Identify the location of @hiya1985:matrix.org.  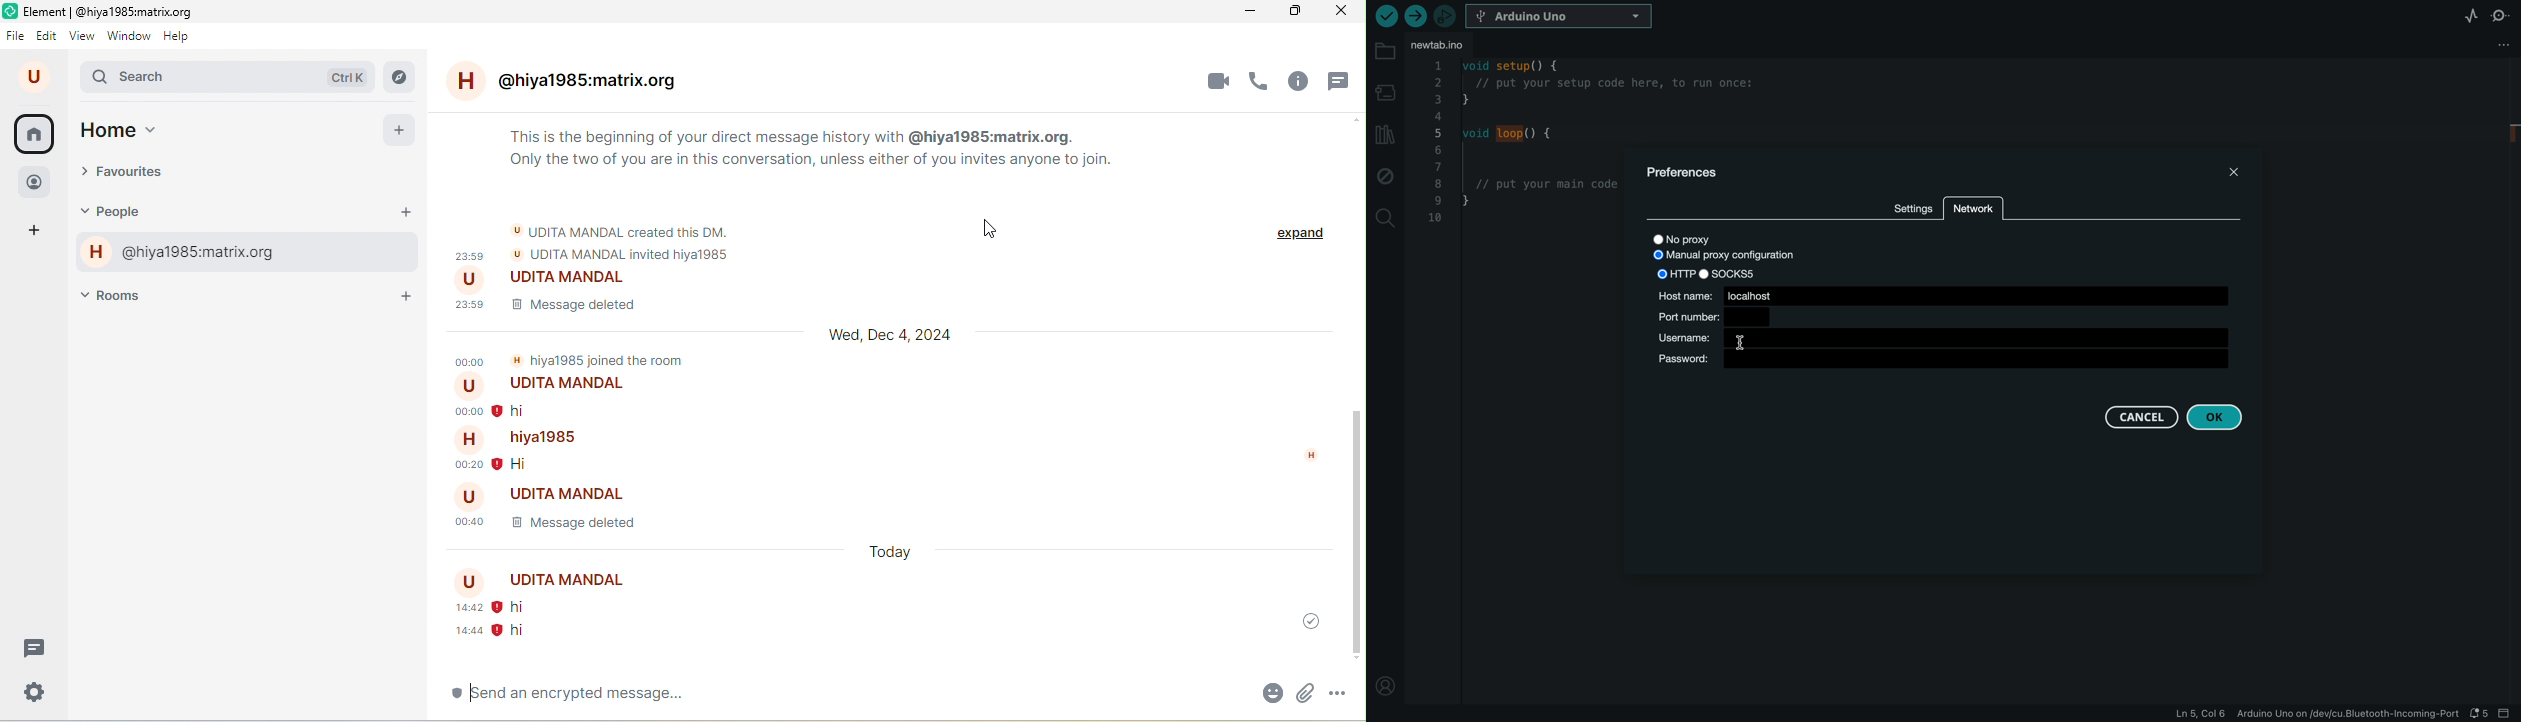
(181, 252).